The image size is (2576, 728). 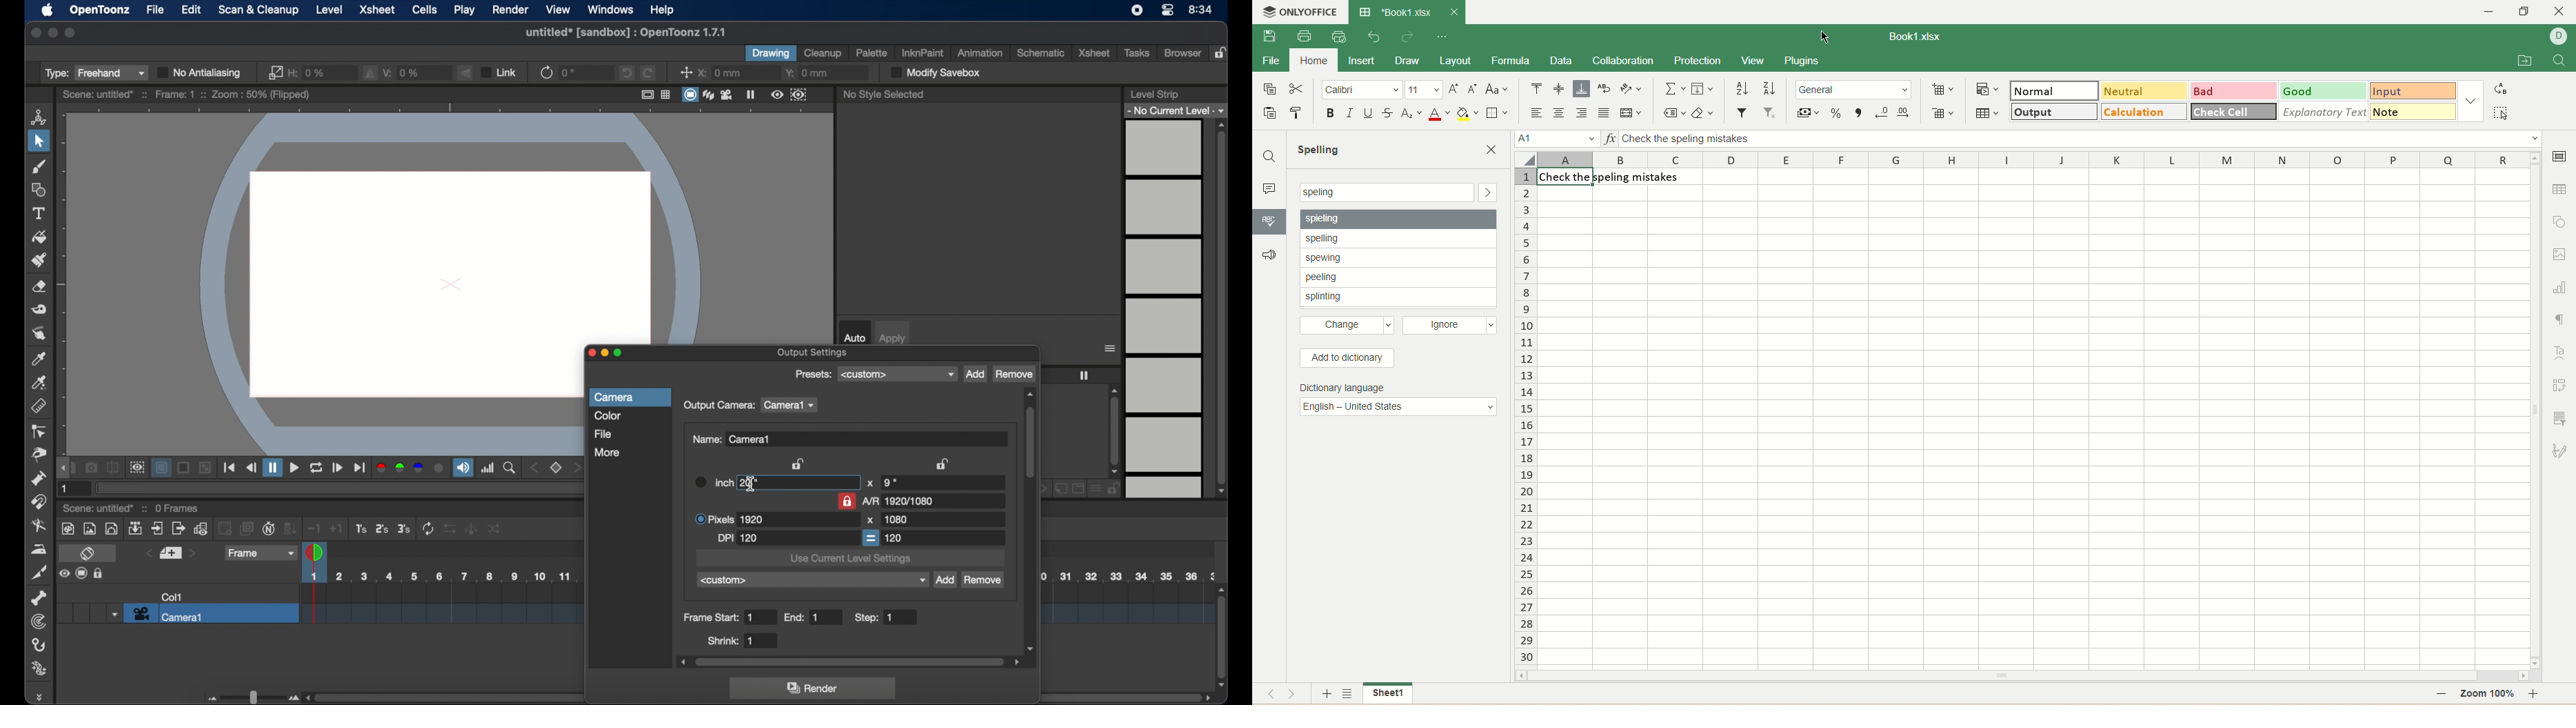 I want to click on quick print, so click(x=1341, y=37).